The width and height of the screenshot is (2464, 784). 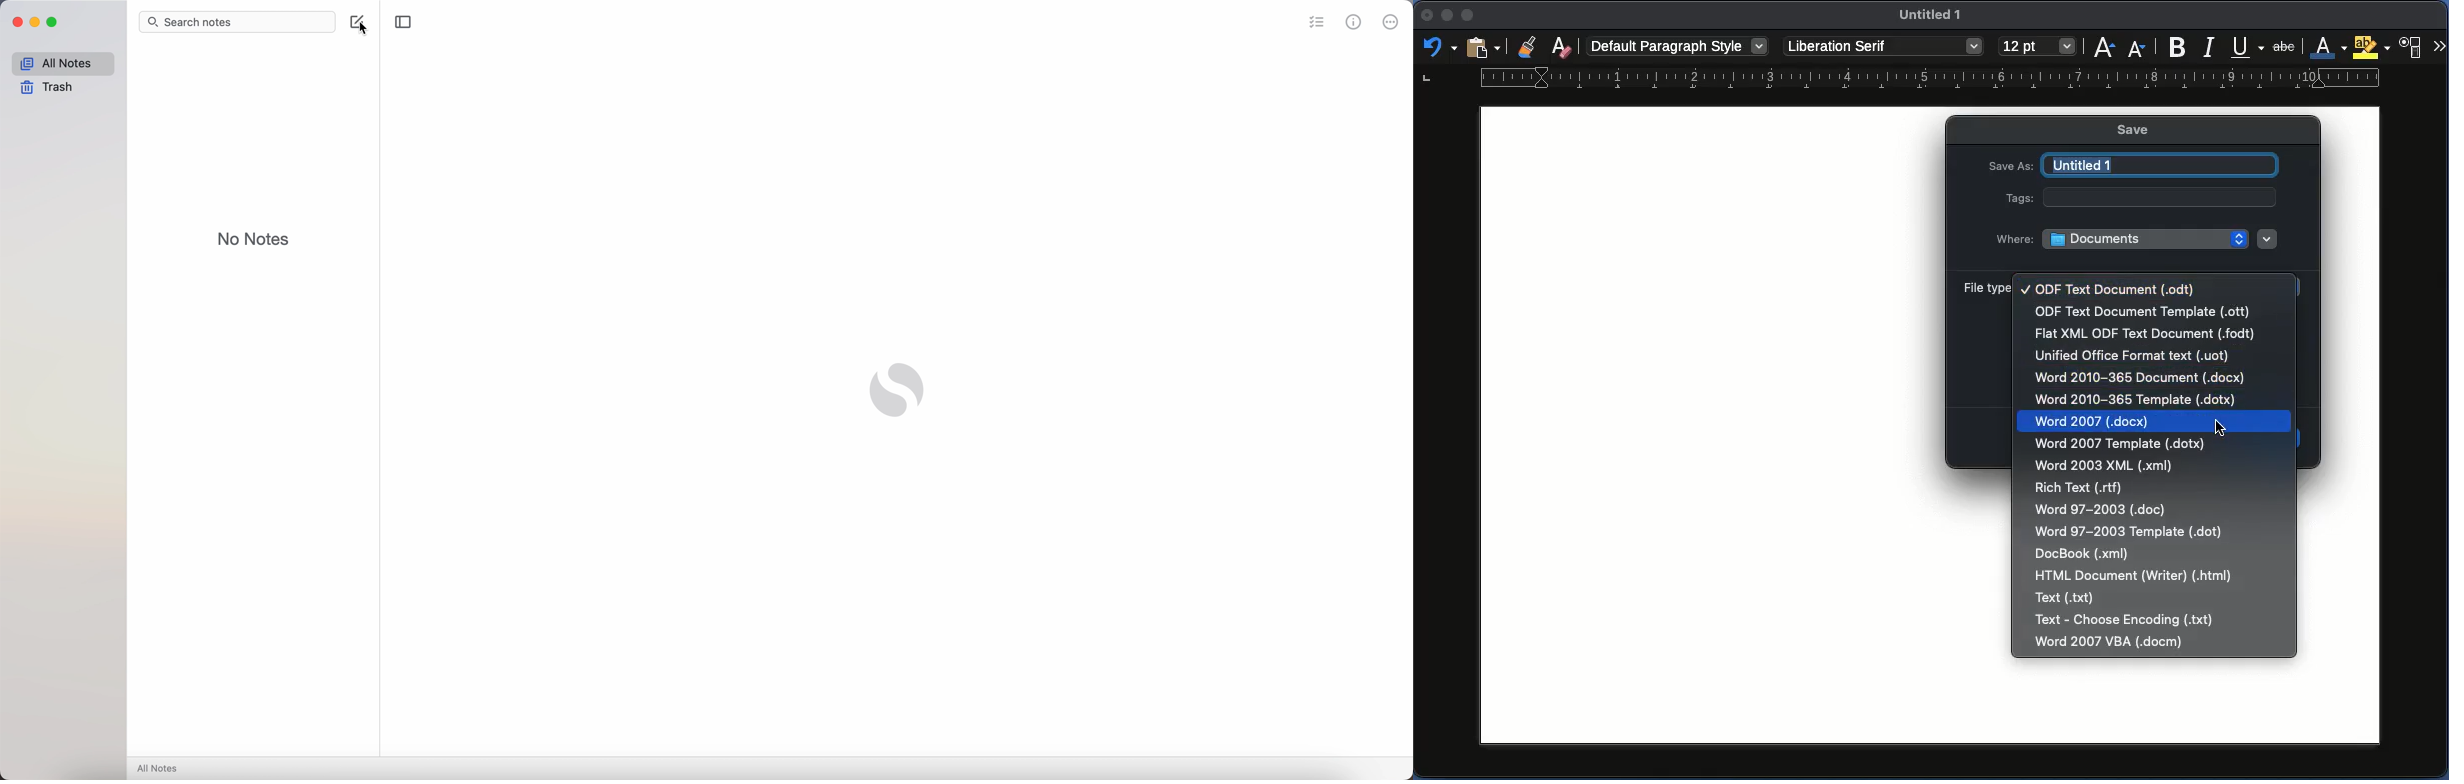 I want to click on Strikethrough, so click(x=2286, y=45).